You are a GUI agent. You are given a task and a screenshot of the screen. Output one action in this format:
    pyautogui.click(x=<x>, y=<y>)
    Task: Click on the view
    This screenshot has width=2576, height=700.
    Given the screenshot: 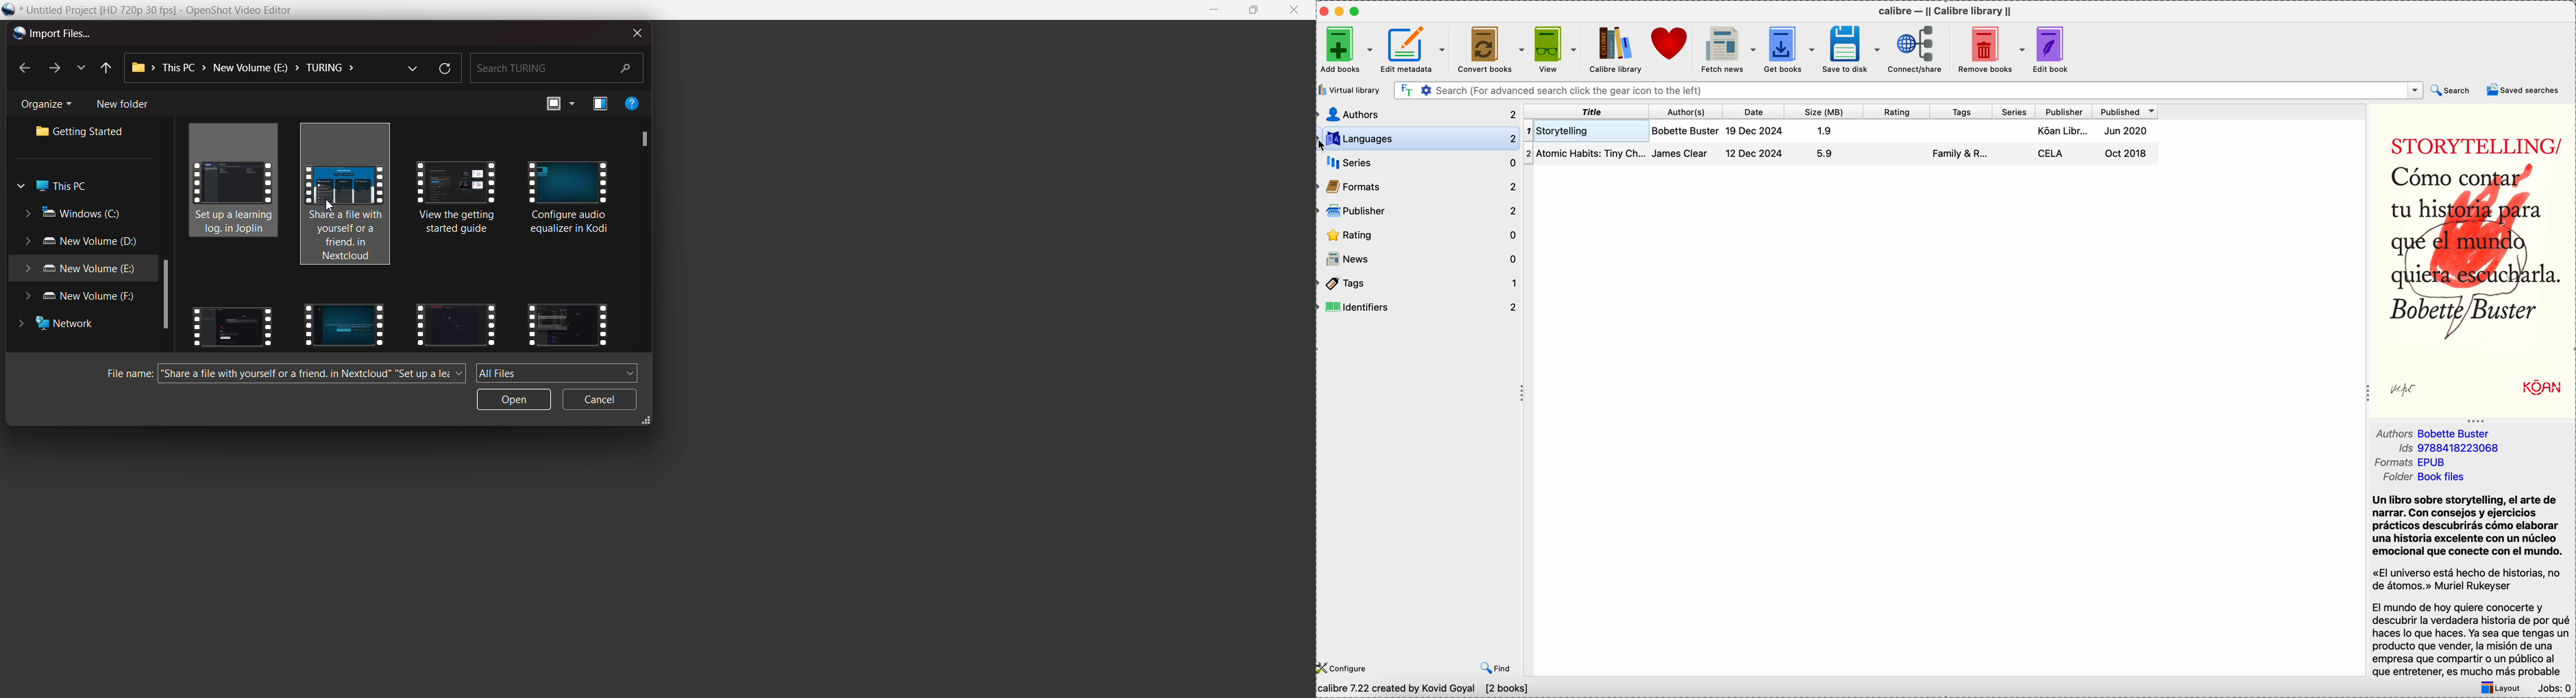 What is the action you would take?
    pyautogui.click(x=1554, y=49)
    